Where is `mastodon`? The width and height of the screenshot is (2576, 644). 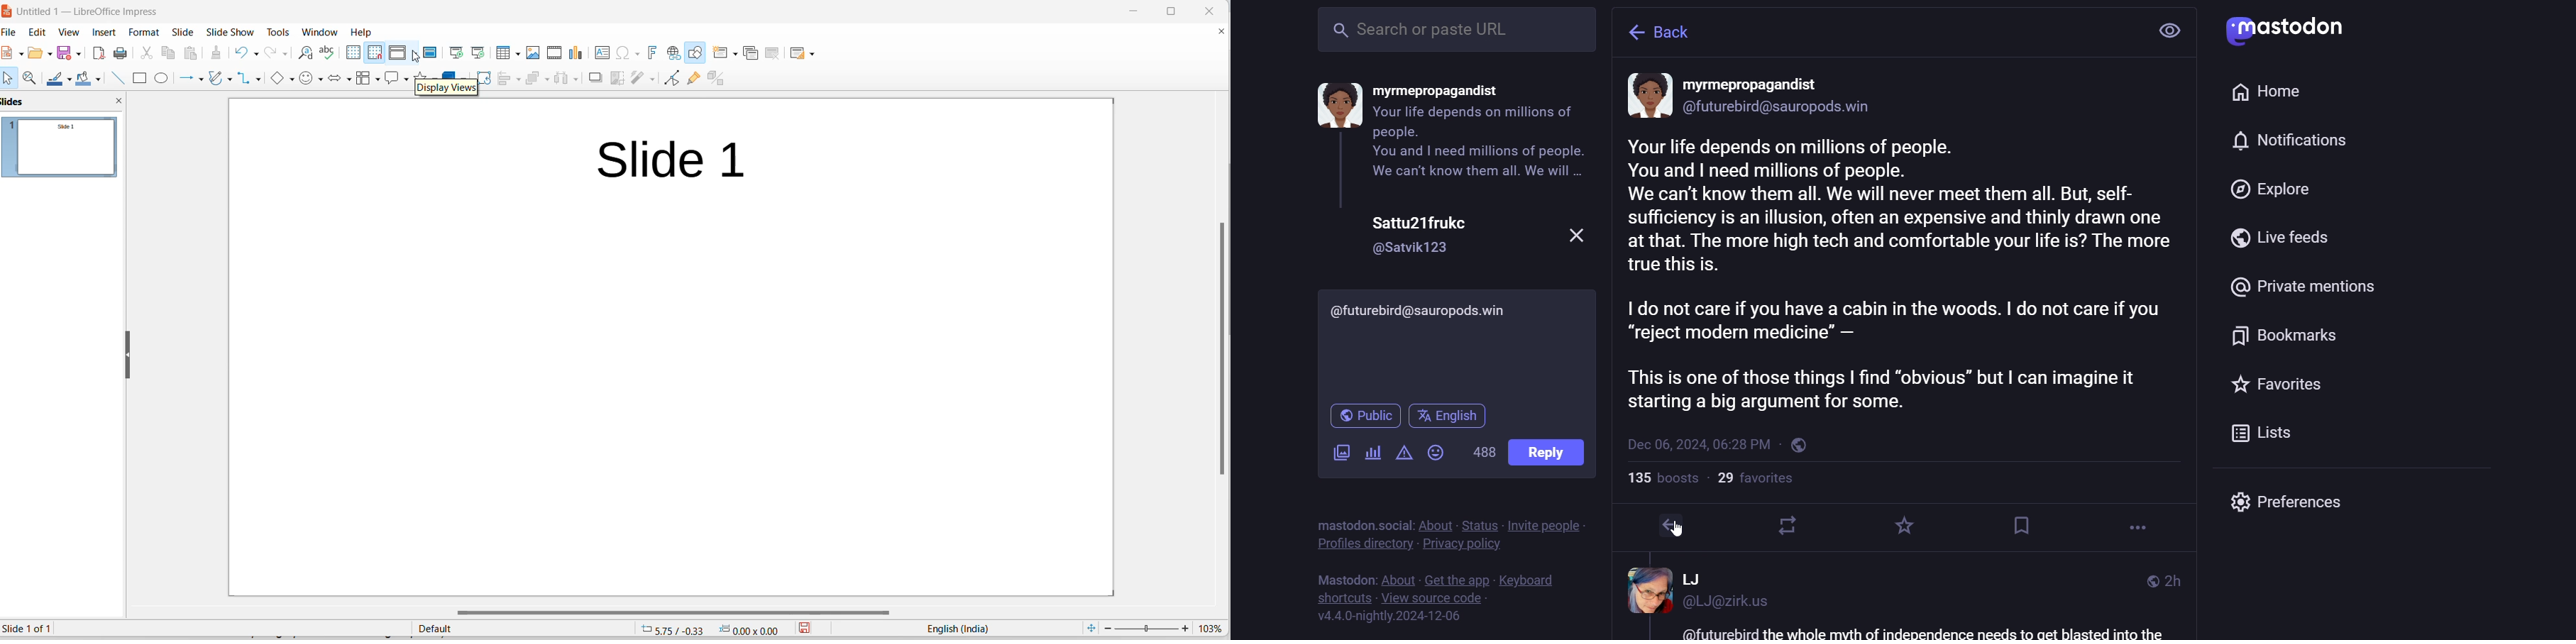 mastodon is located at coordinates (2288, 29).